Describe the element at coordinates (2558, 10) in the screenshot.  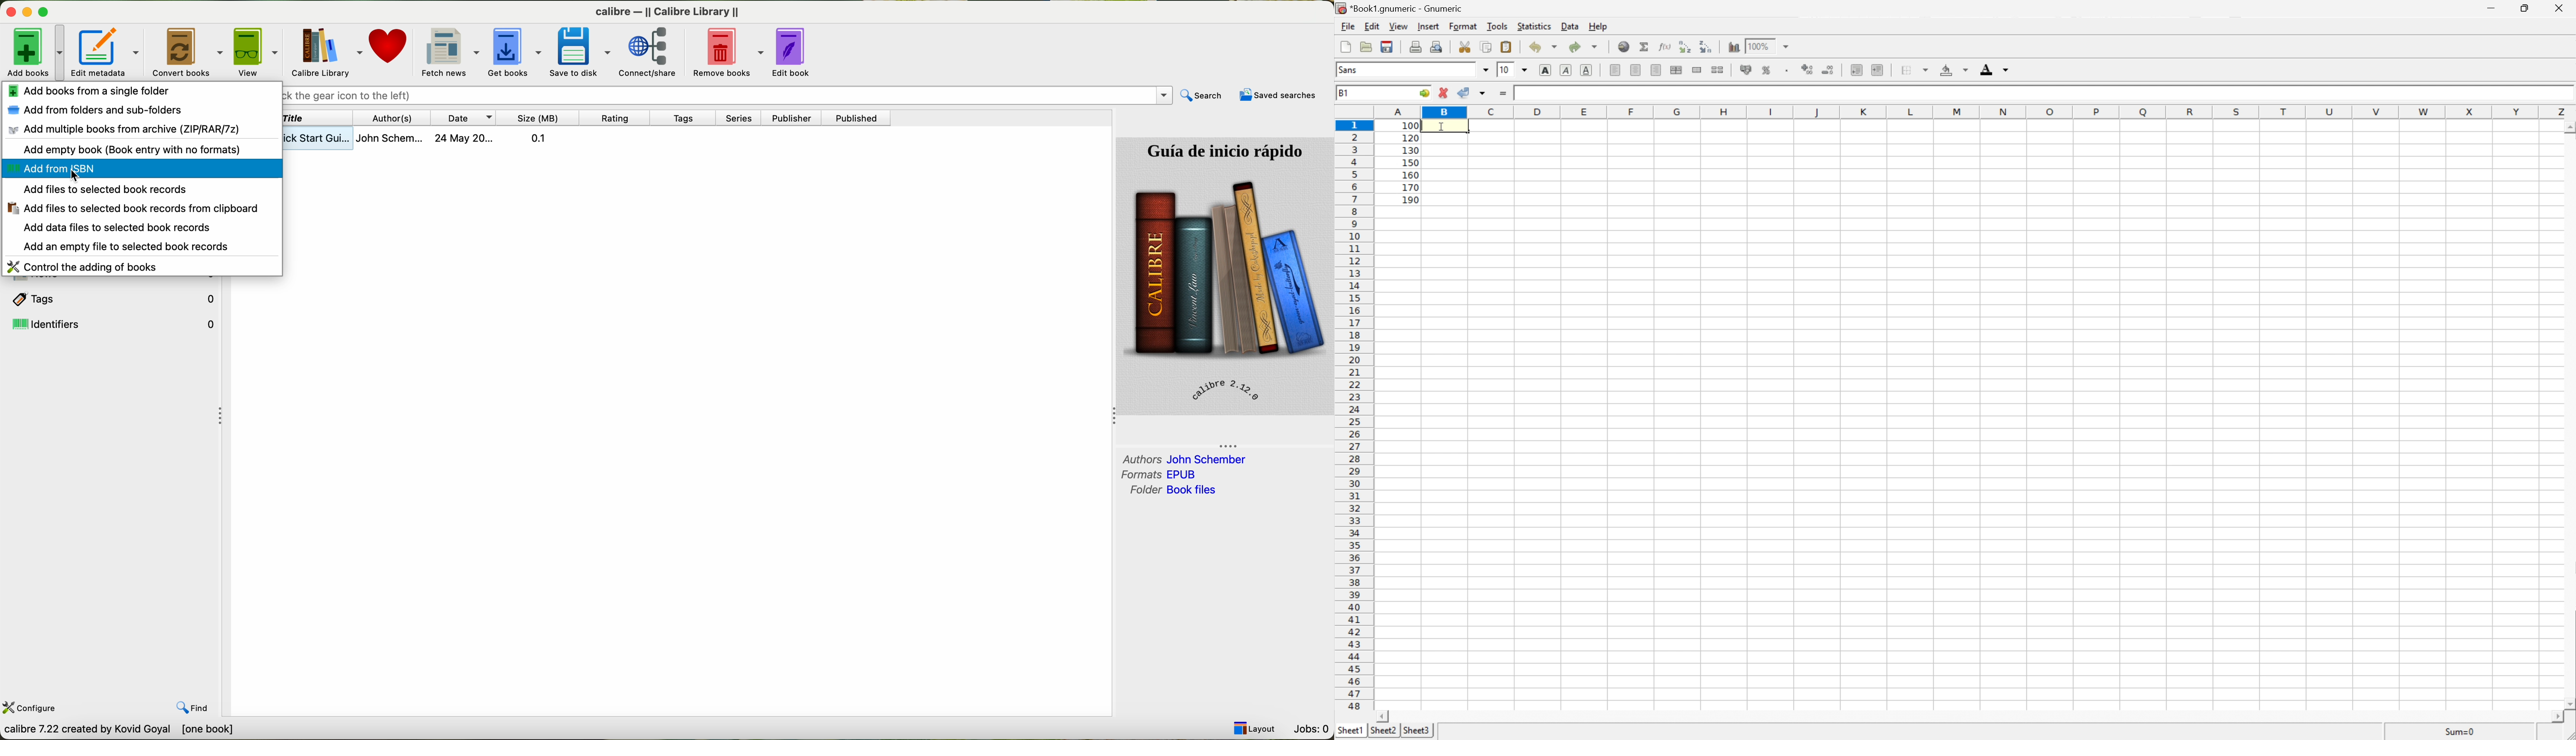
I see `Close` at that location.